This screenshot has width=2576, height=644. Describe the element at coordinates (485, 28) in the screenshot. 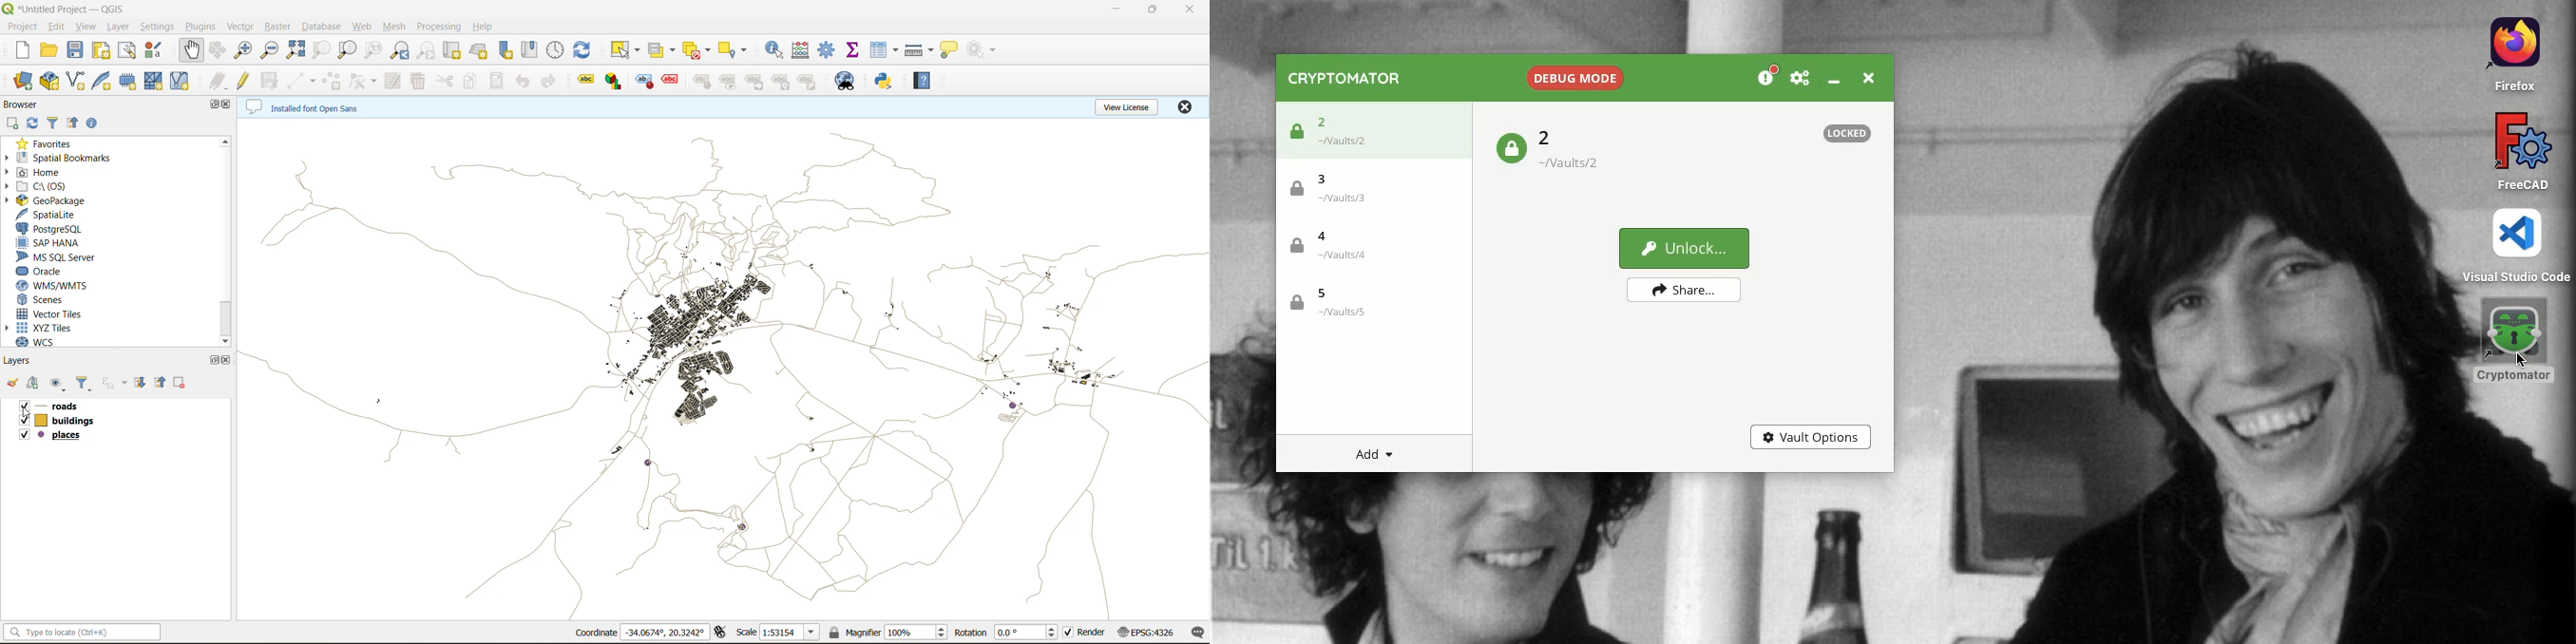

I see `help` at that location.